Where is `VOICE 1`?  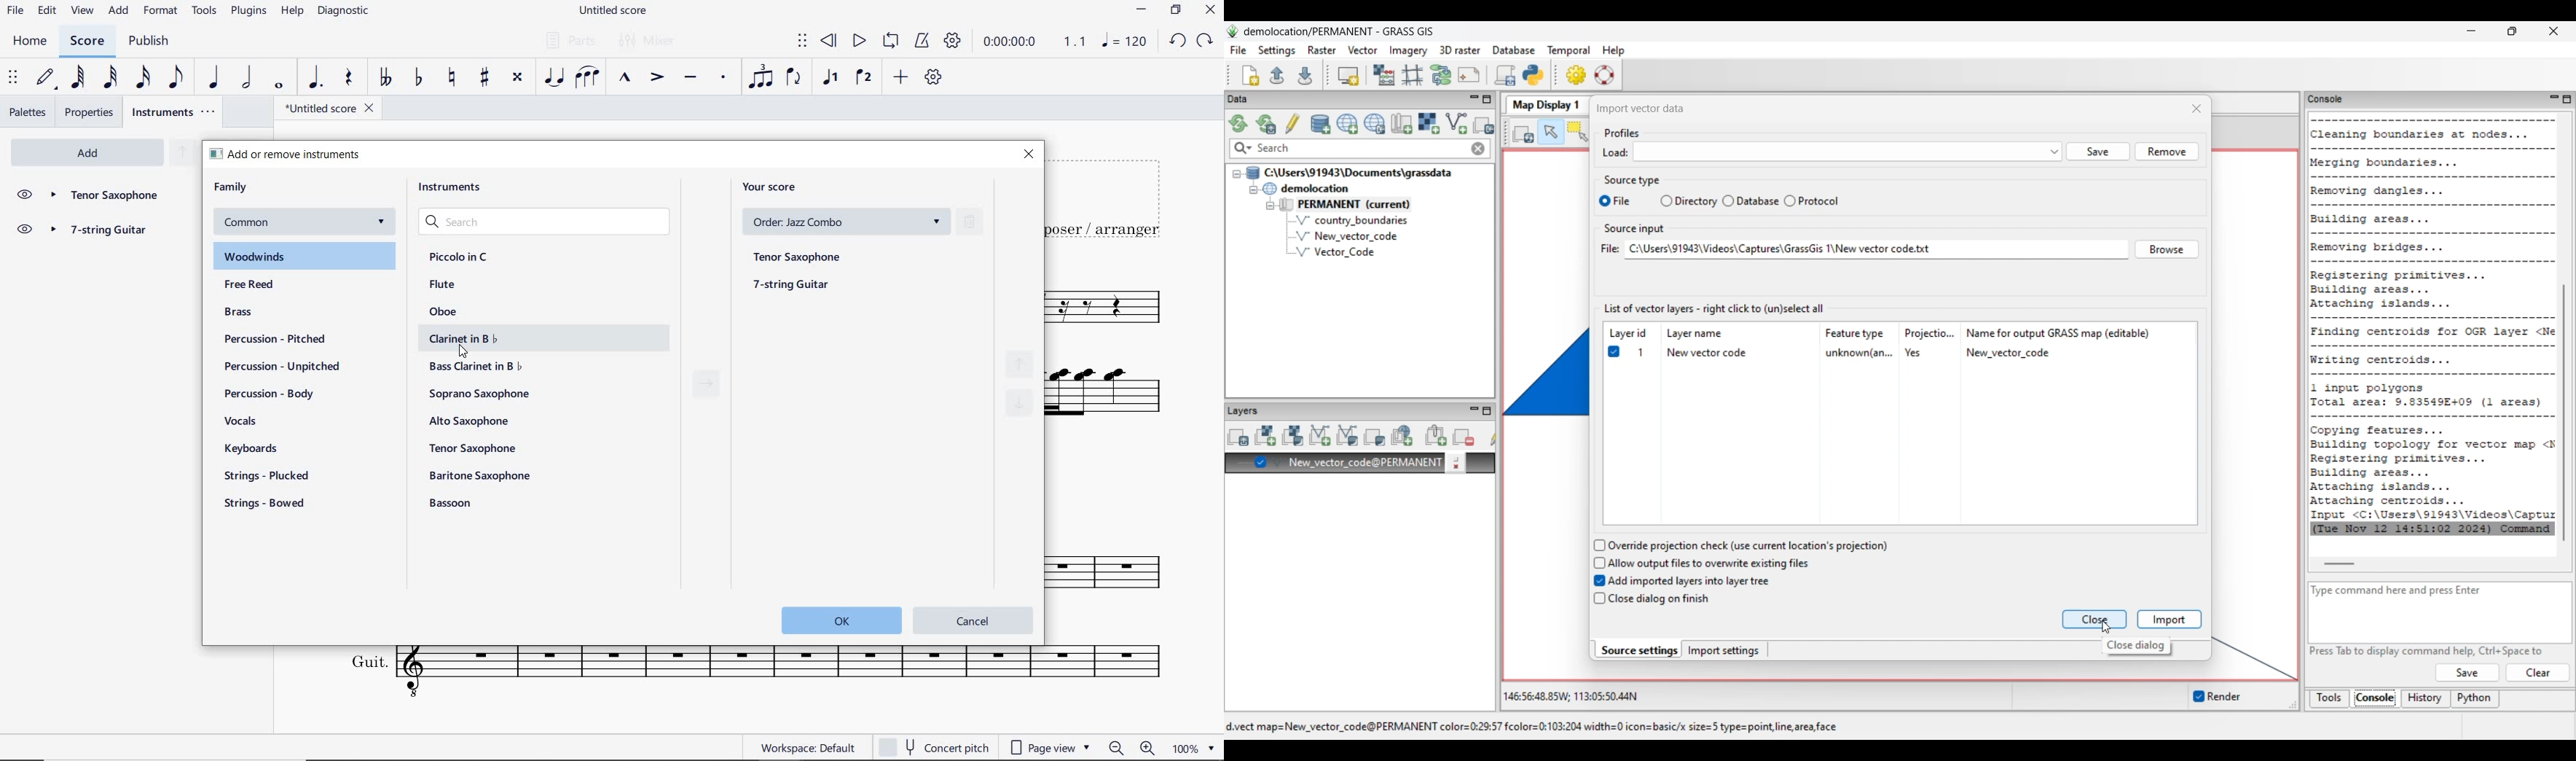 VOICE 1 is located at coordinates (830, 79).